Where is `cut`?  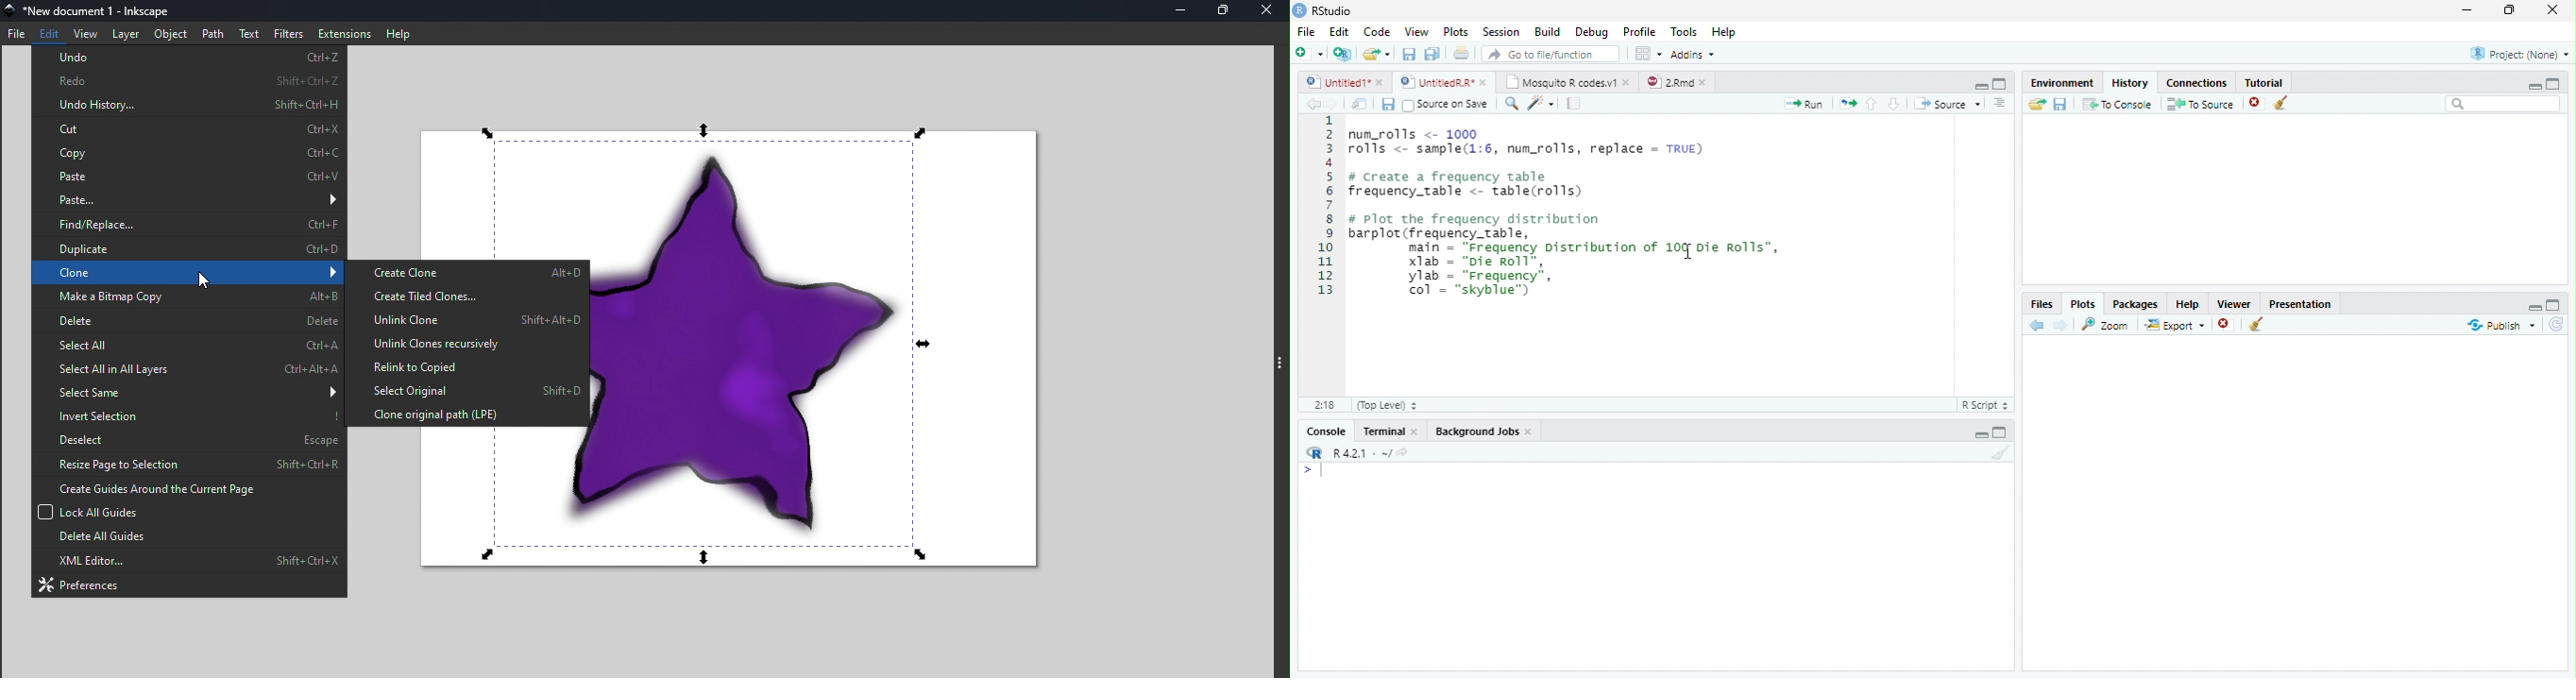 cut is located at coordinates (191, 130).